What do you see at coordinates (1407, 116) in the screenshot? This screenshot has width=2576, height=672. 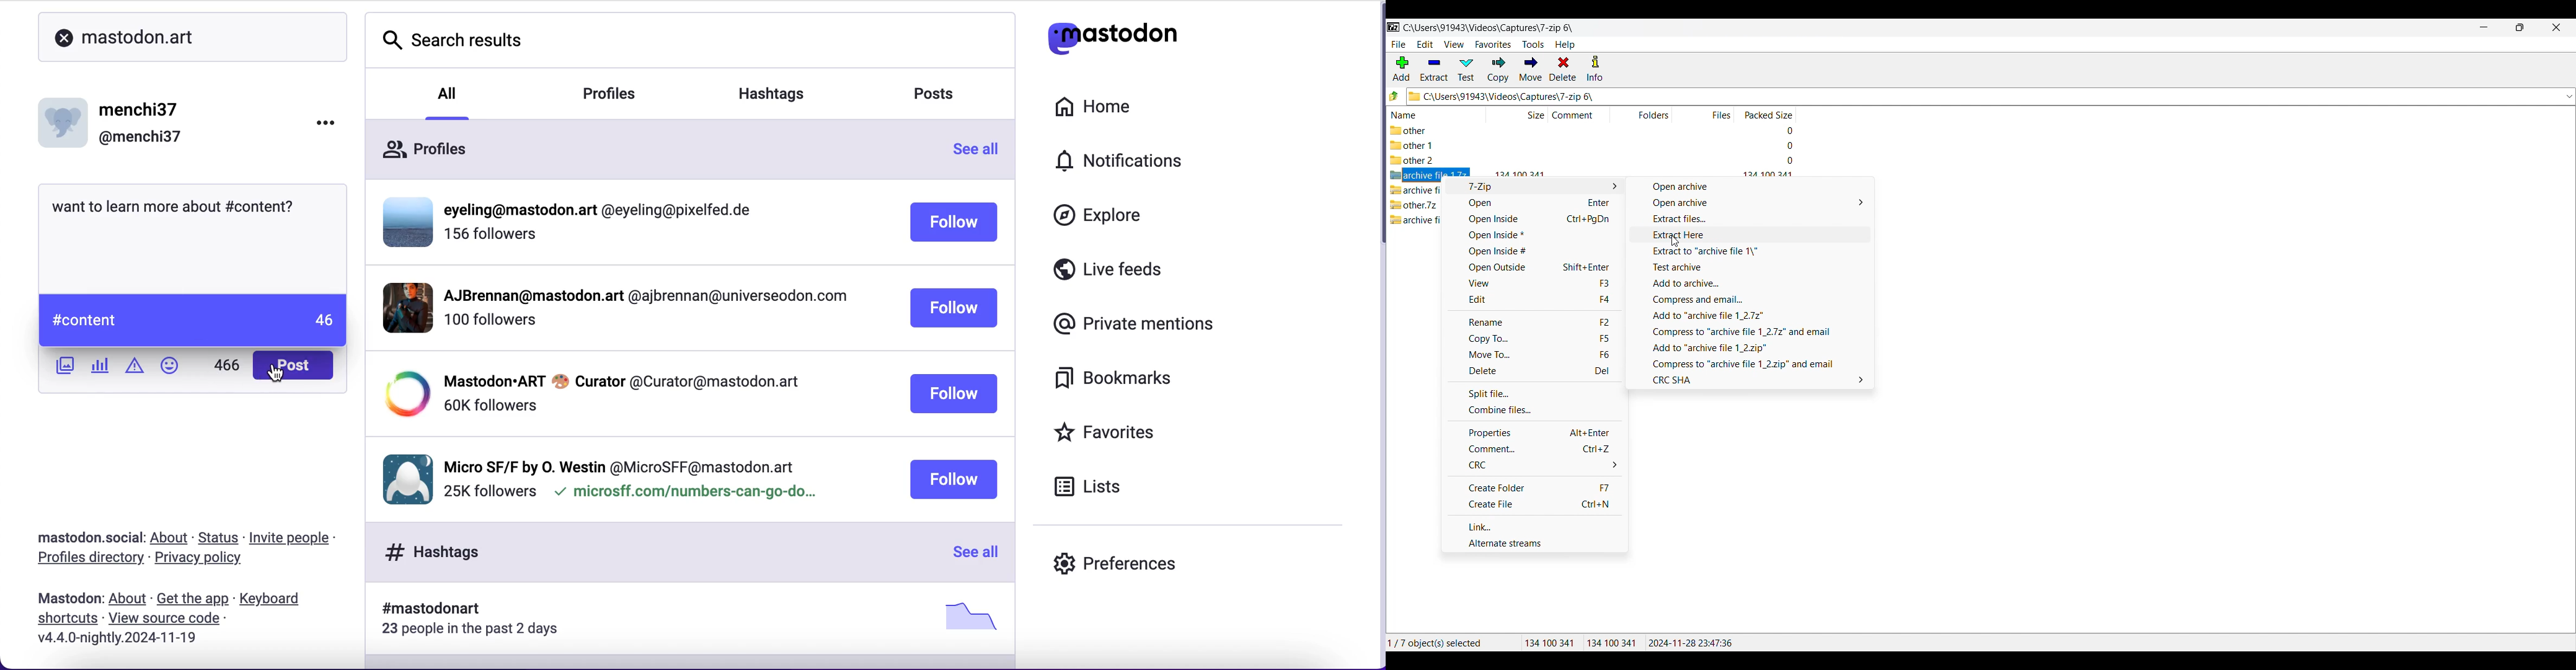 I see `Name column` at bounding box center [1407, 116].